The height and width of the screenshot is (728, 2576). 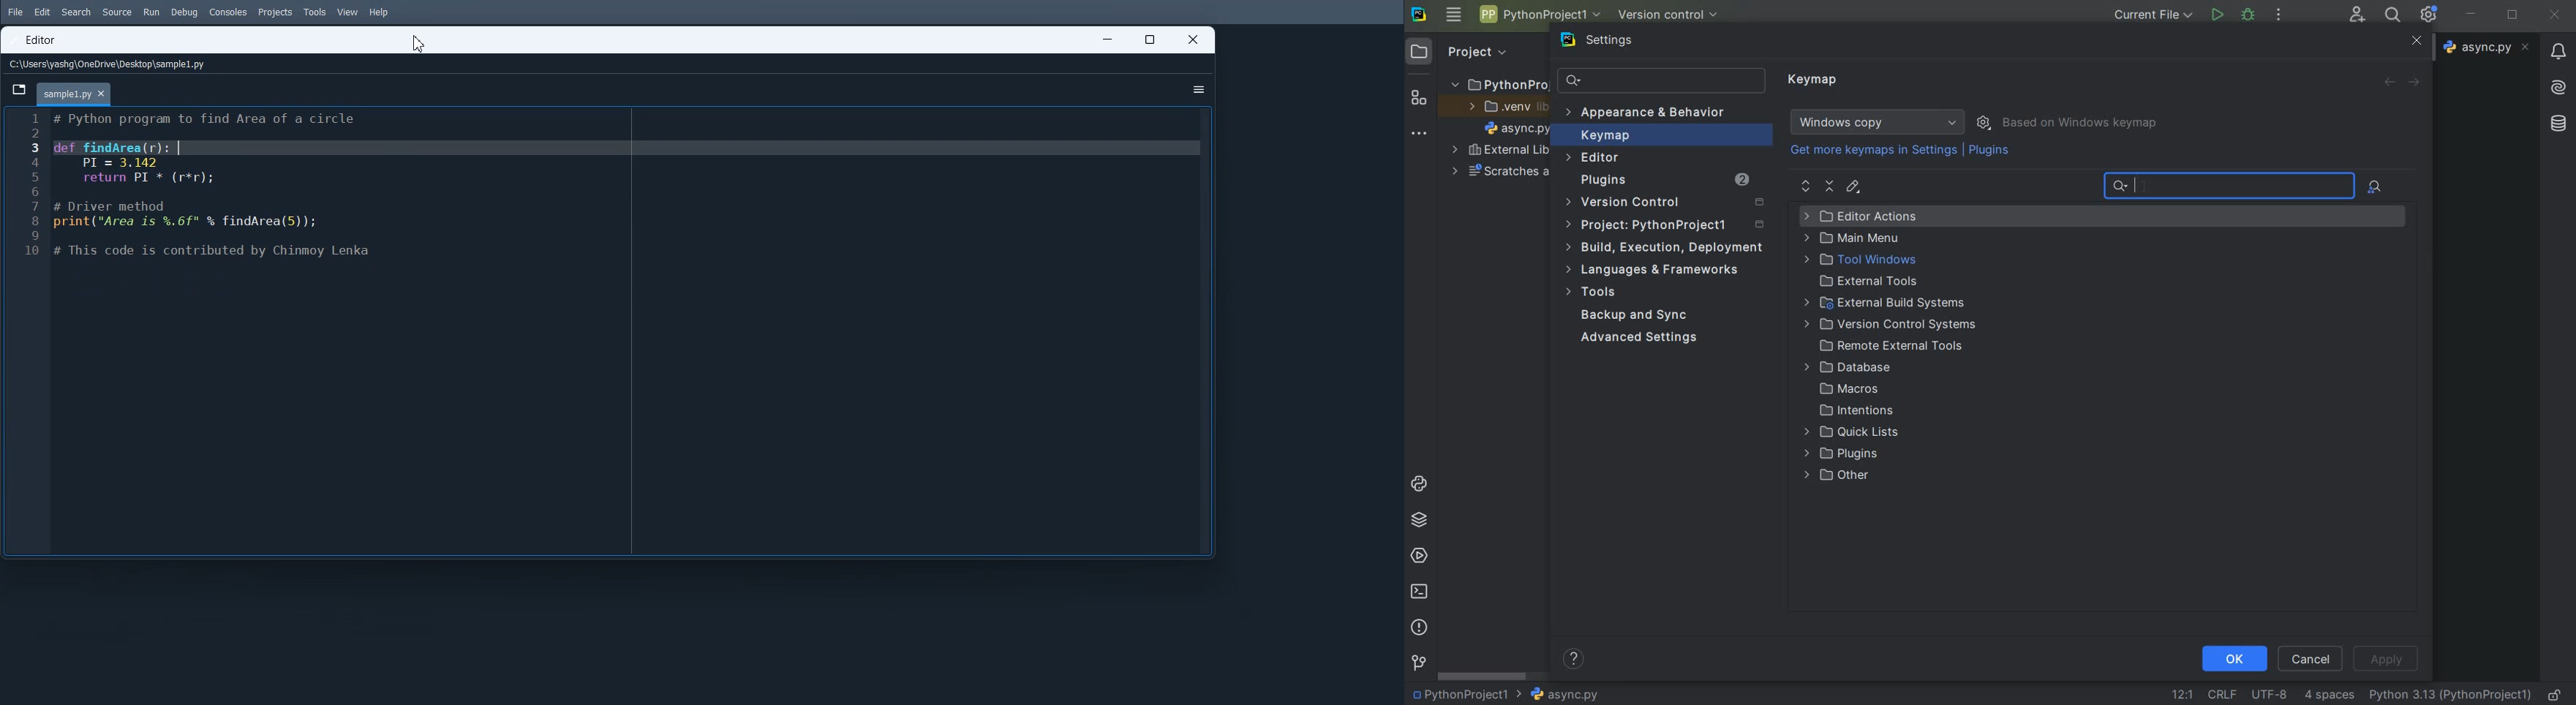 What do you see at coordinates (1653, 114) in the screenshot?
I see `appearance & behavior` at bounding box center [1653, 114].